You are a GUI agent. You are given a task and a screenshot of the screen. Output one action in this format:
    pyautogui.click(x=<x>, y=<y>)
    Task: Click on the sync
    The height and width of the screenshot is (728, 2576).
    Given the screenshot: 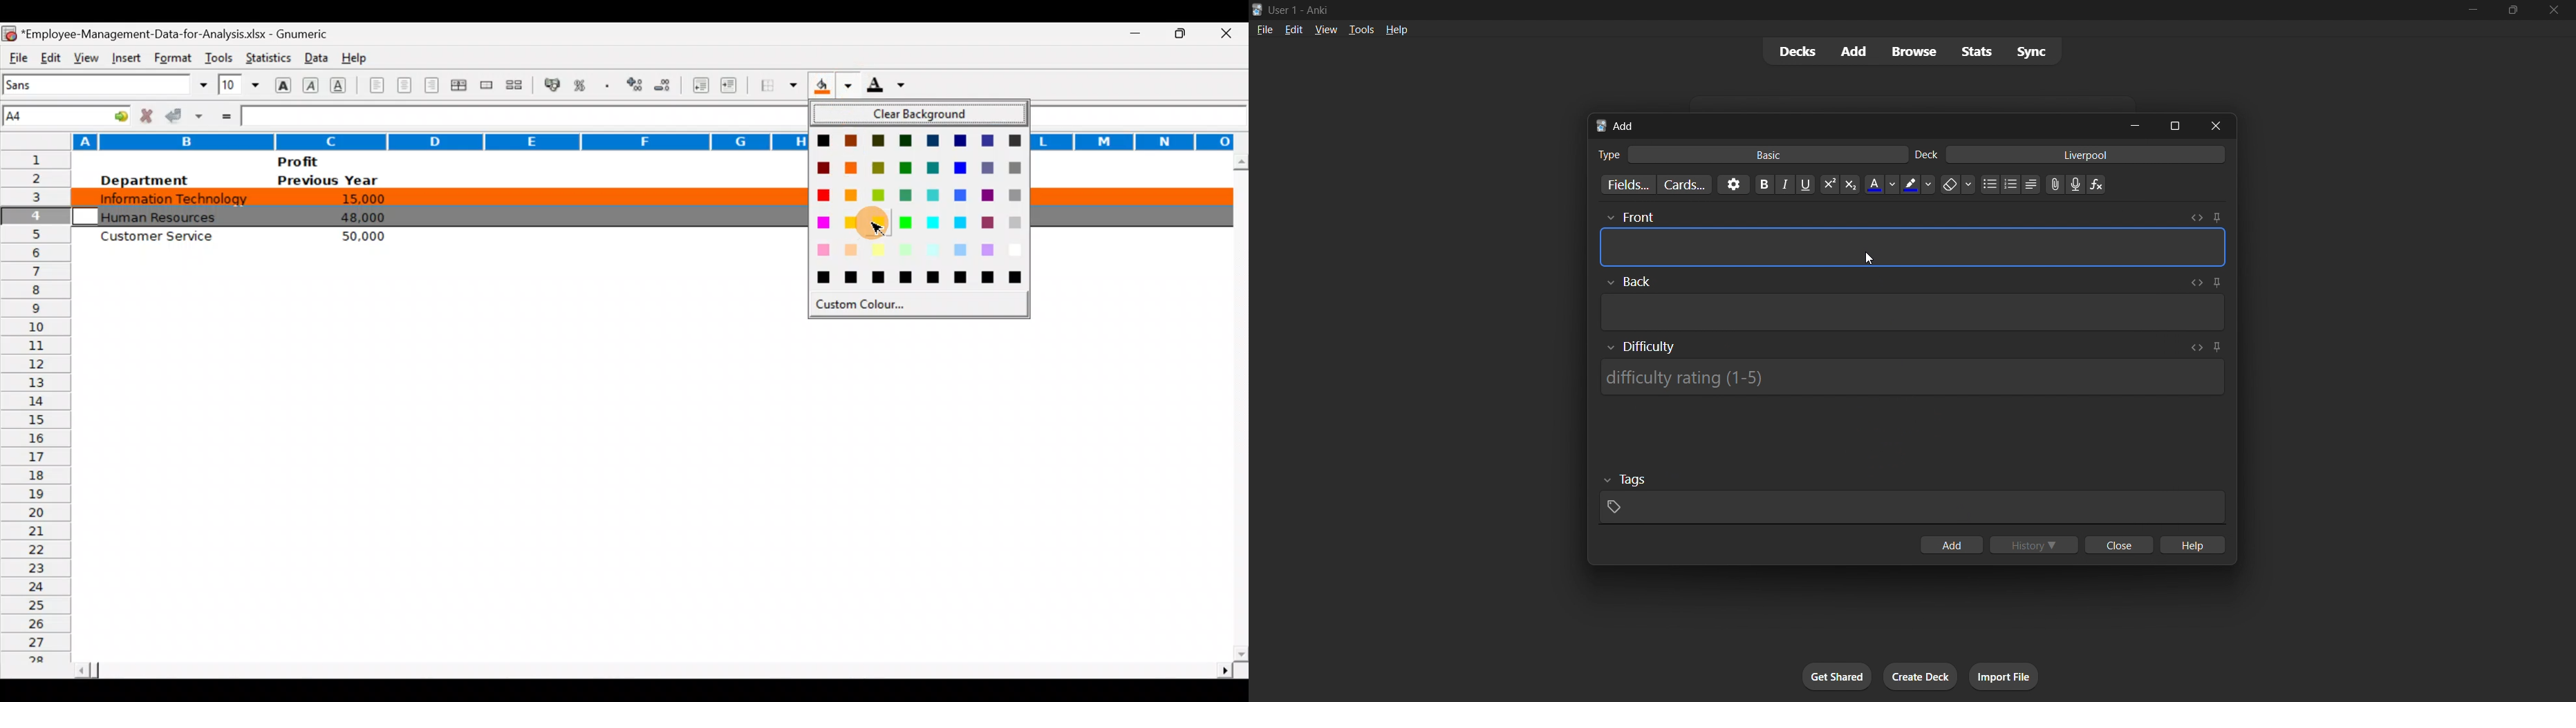 What is the action you would take?
    pyautogui.click(x=2031, y=50)
    